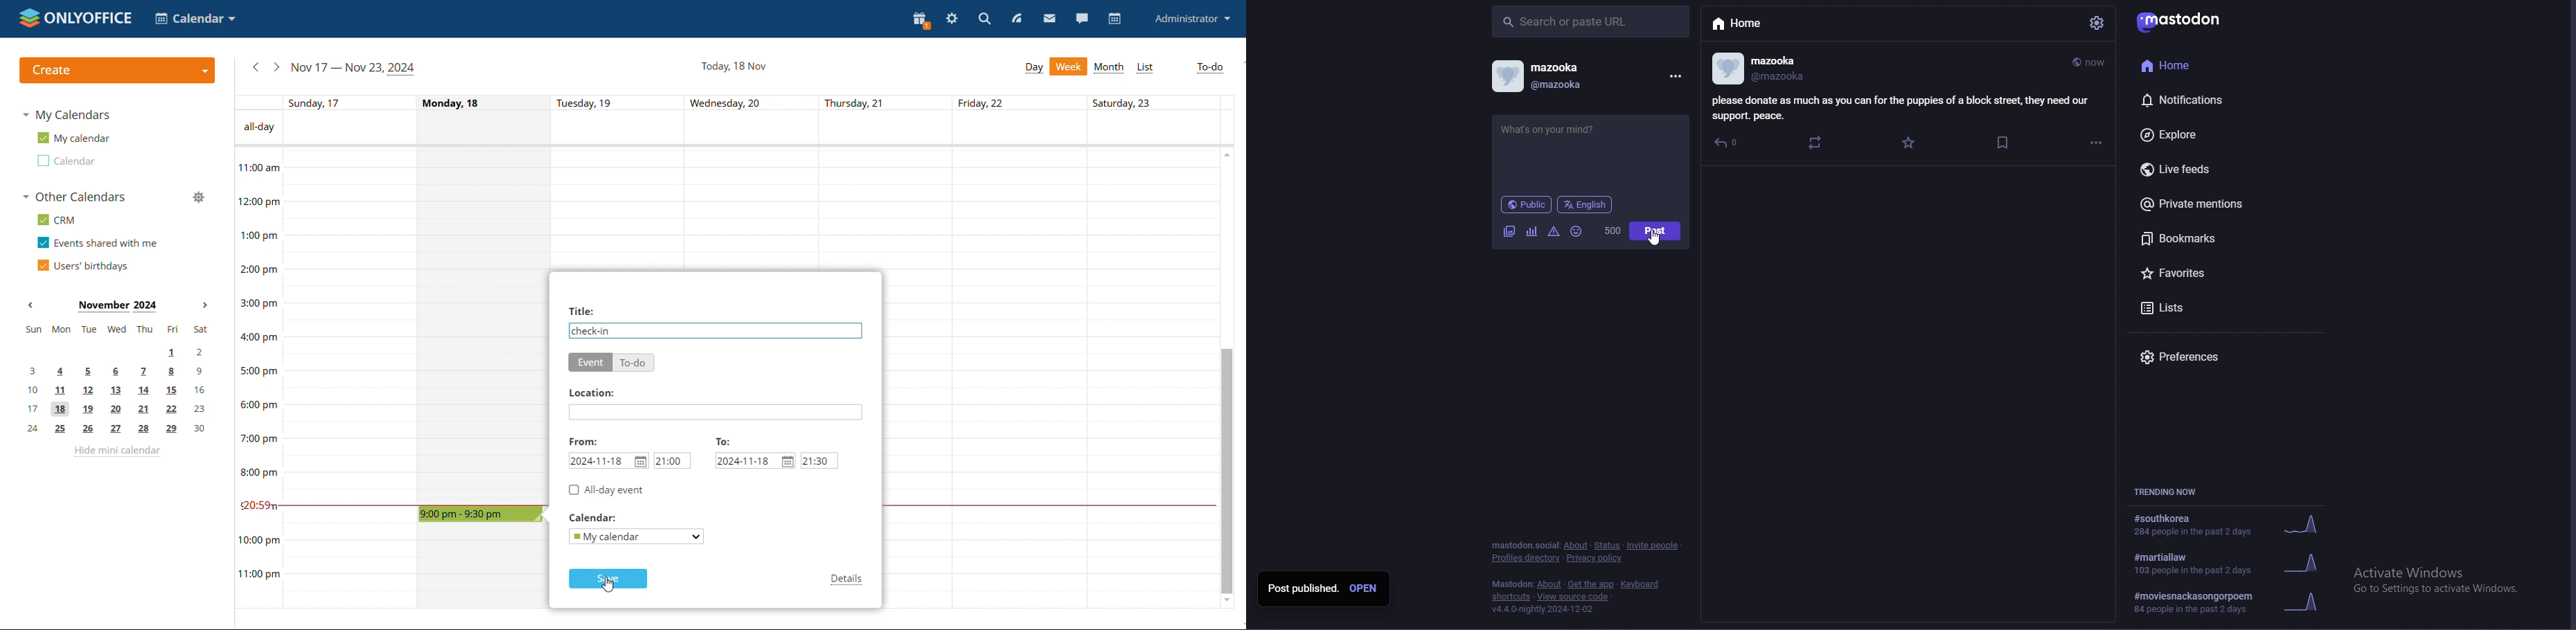 The image size is (2576, 644). Describe the element at coordinates (2208, 135) in the screenshot. I see `explore` at that location.